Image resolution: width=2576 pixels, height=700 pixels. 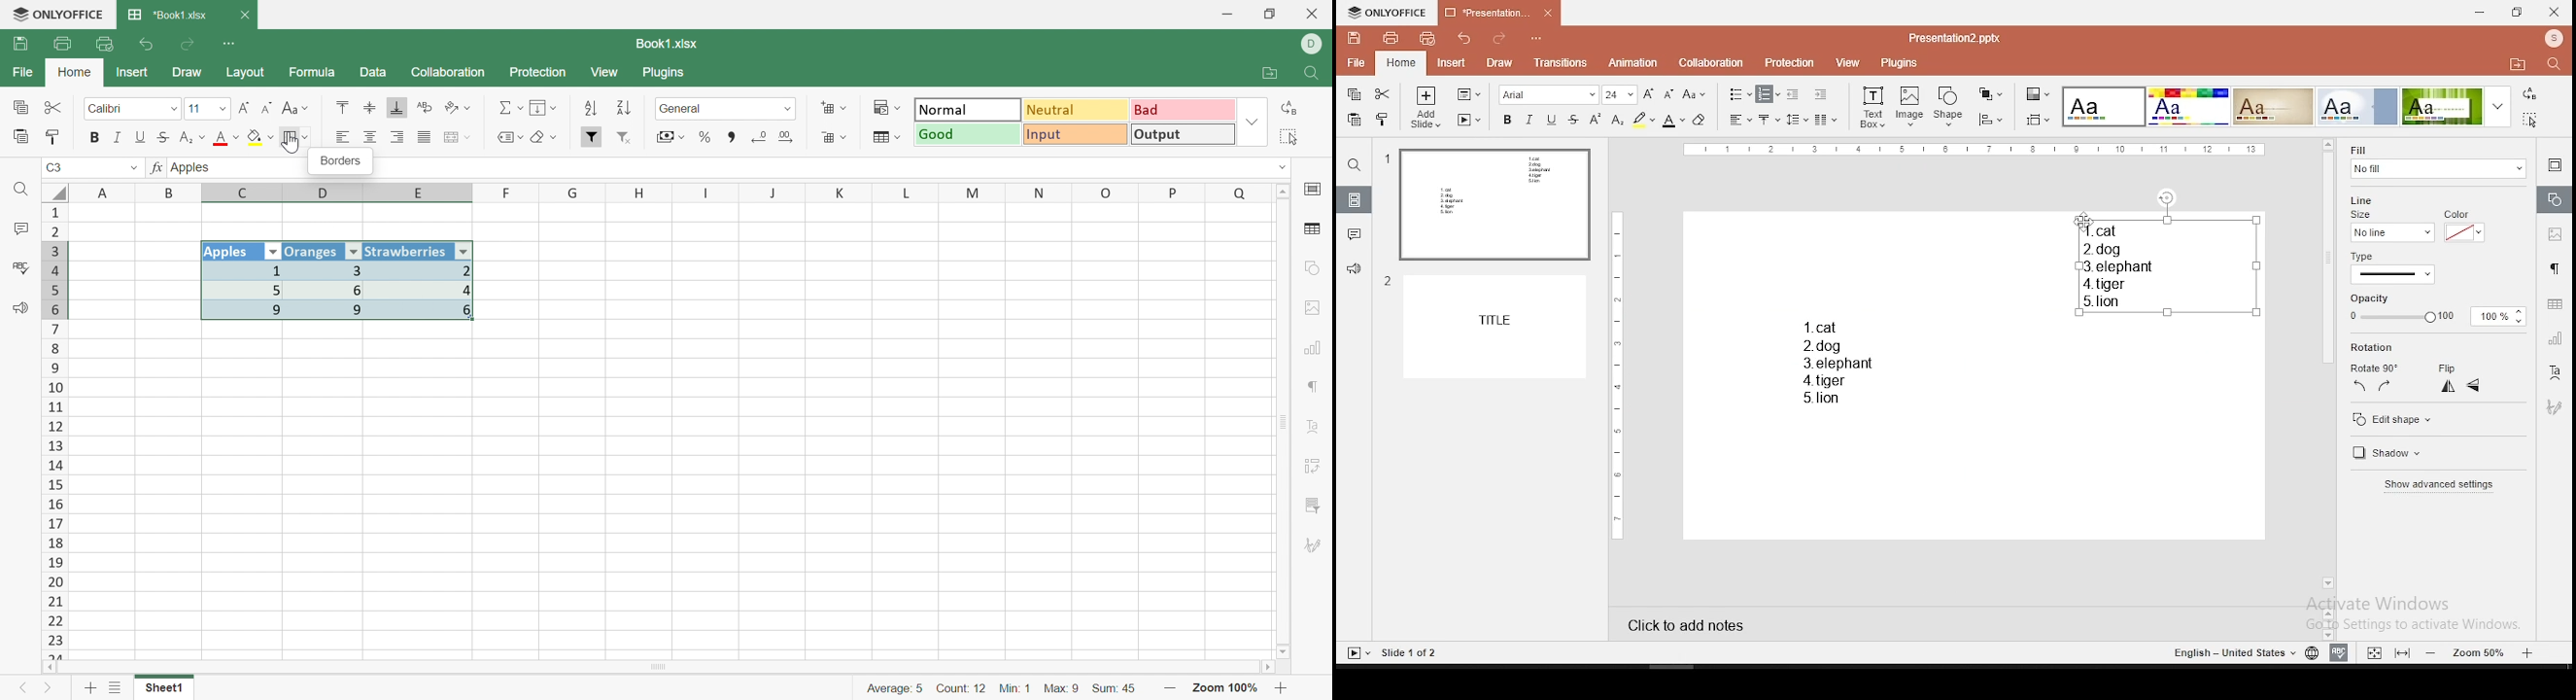 What do you see at coordinates (2557, 375) in the screenshot?
I see `text art tool` at bounding box center [2557, 375].